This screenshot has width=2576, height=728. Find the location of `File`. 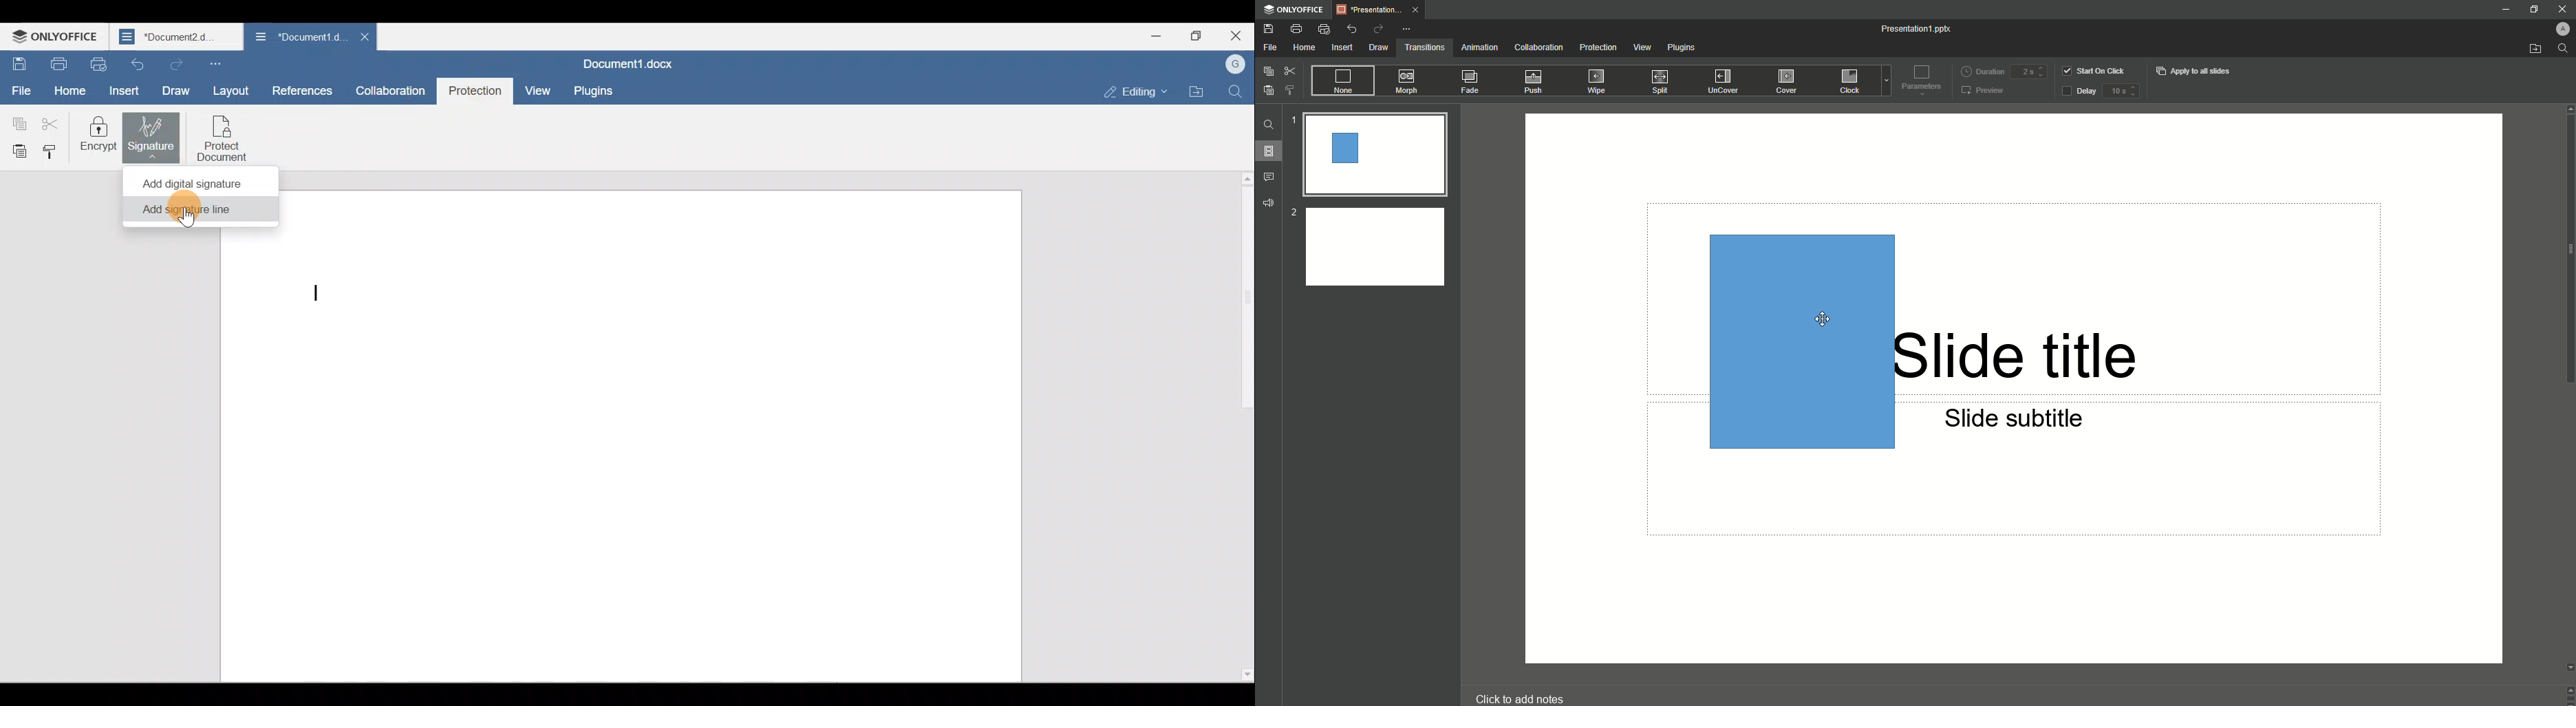

File is located at coordinates (1270, 47).